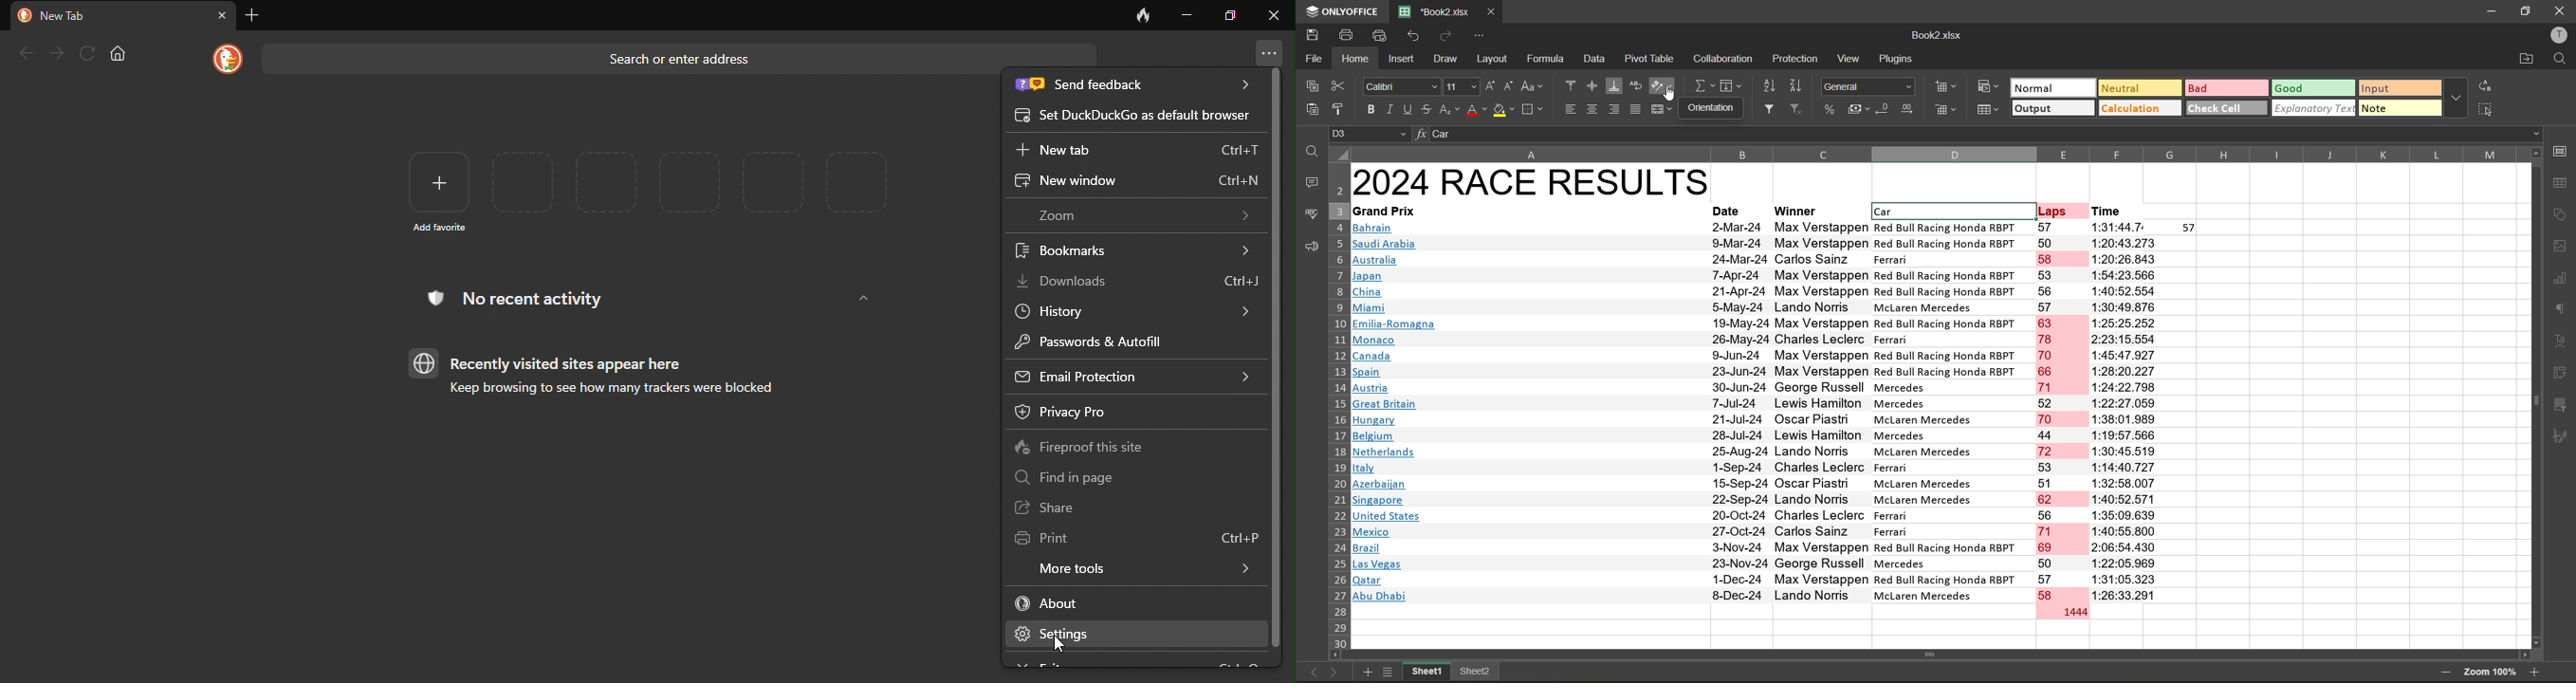  I want to click on previous, so click(1311, 671).